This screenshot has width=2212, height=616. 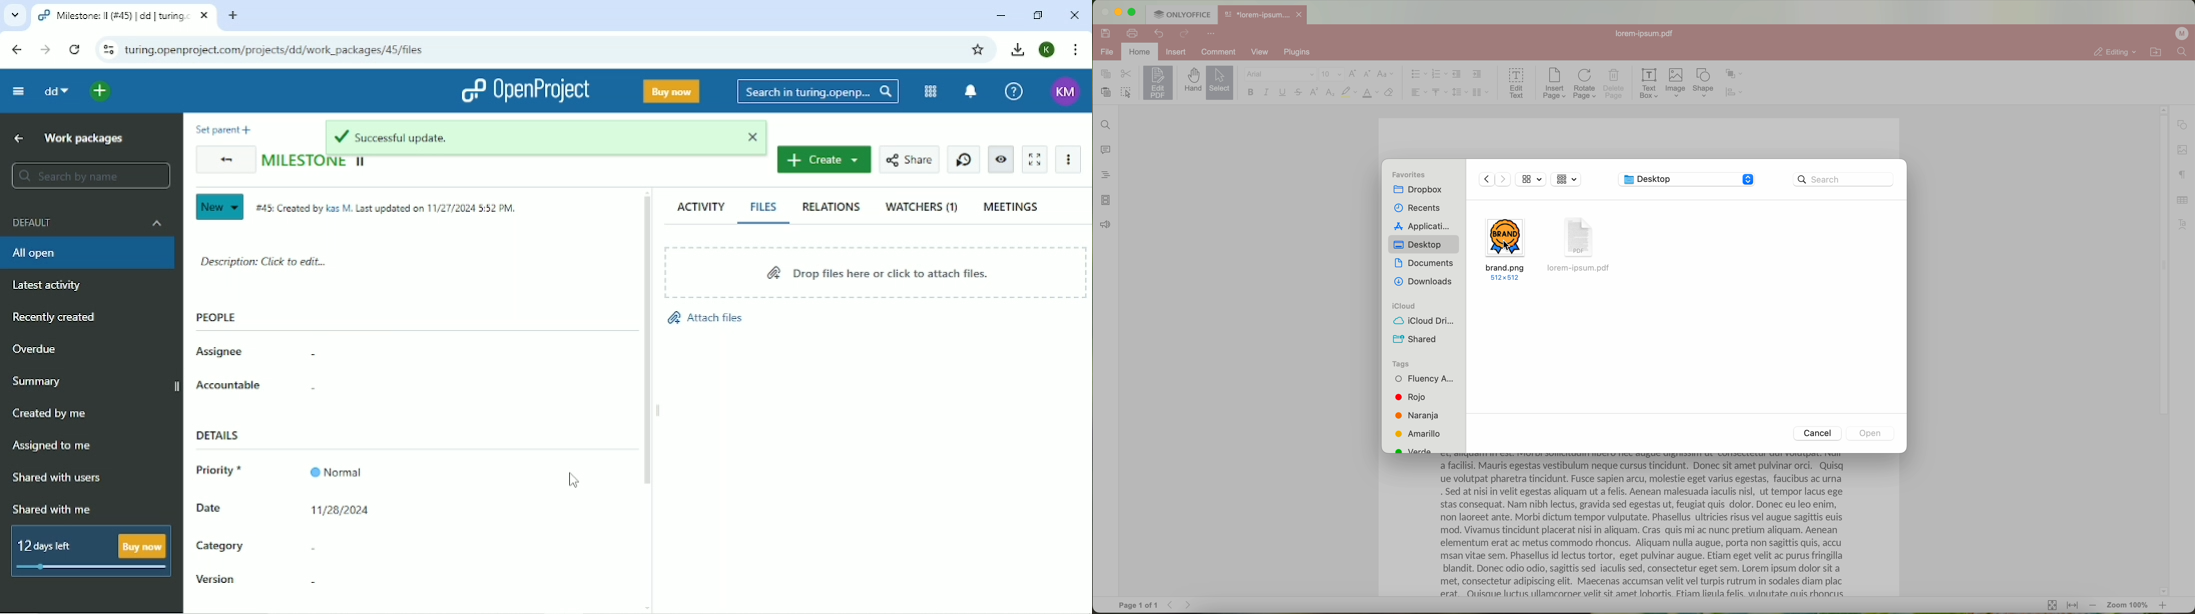 I want to click on icloud, so click(x=1403, y=306).